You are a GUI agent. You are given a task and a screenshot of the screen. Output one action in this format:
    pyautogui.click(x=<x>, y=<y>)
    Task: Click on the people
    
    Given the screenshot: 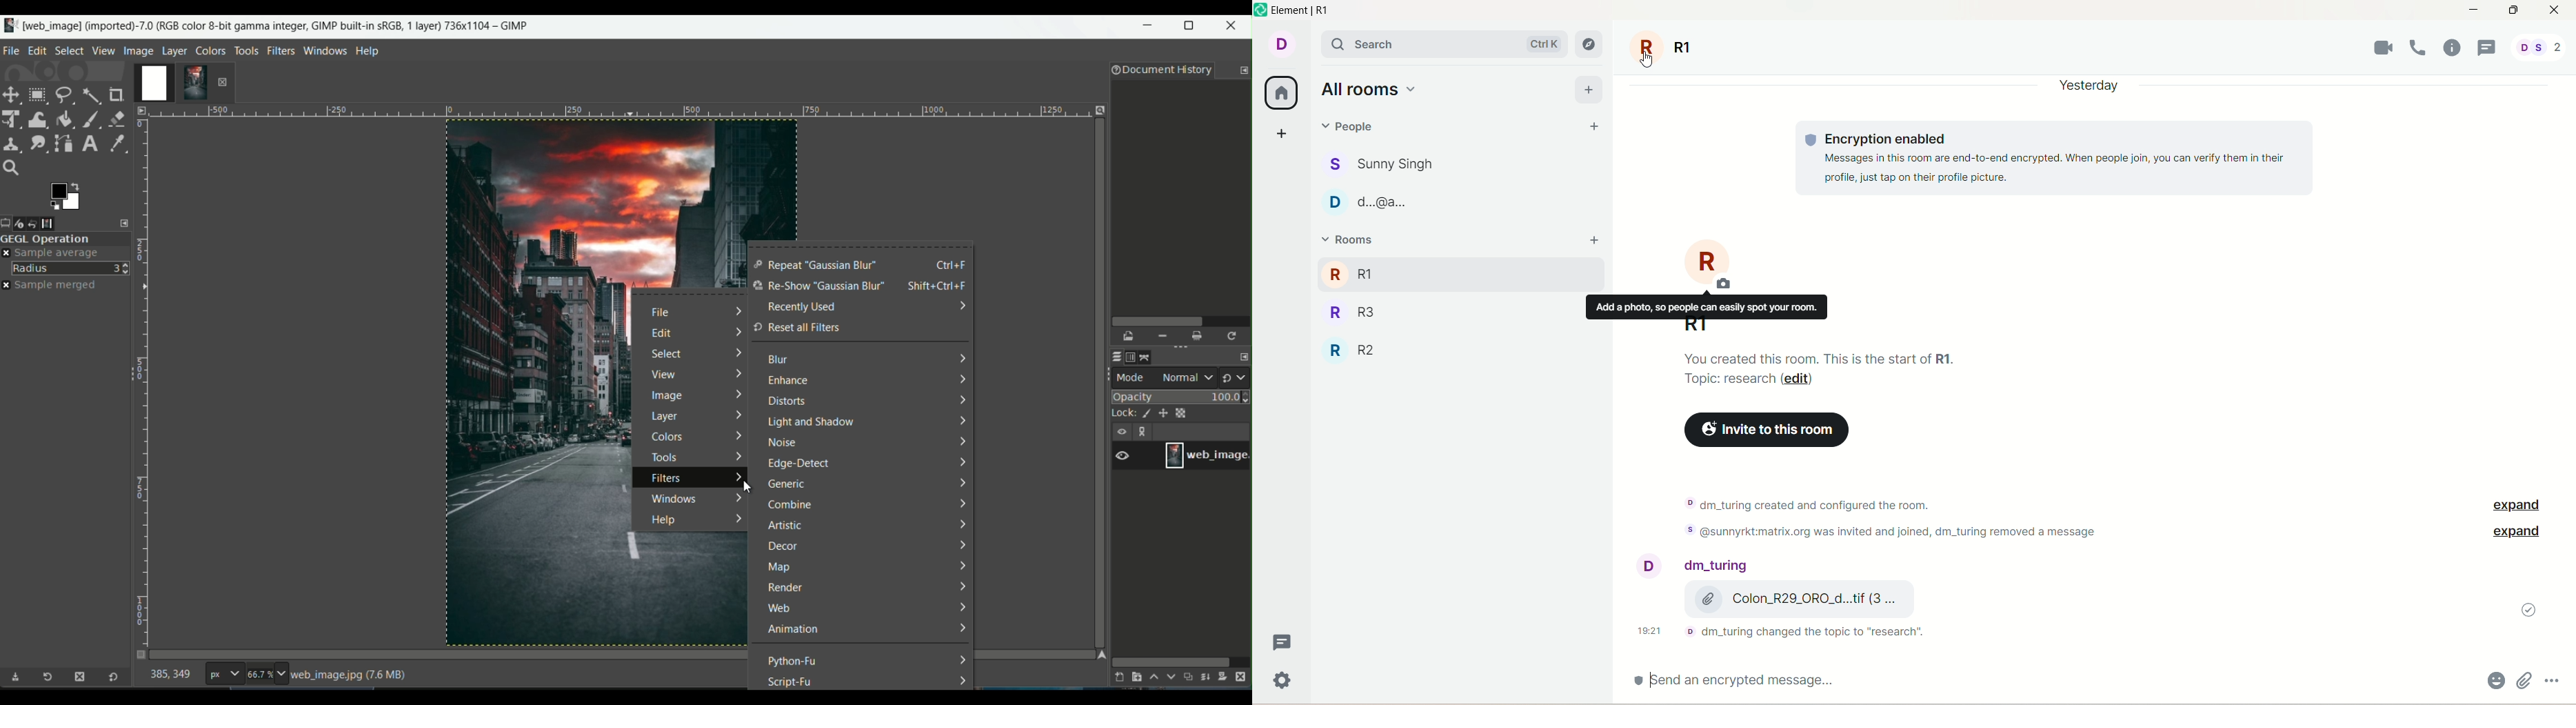 What is the action you would take?
    pyautogui.click(x=1387, y=201)
    